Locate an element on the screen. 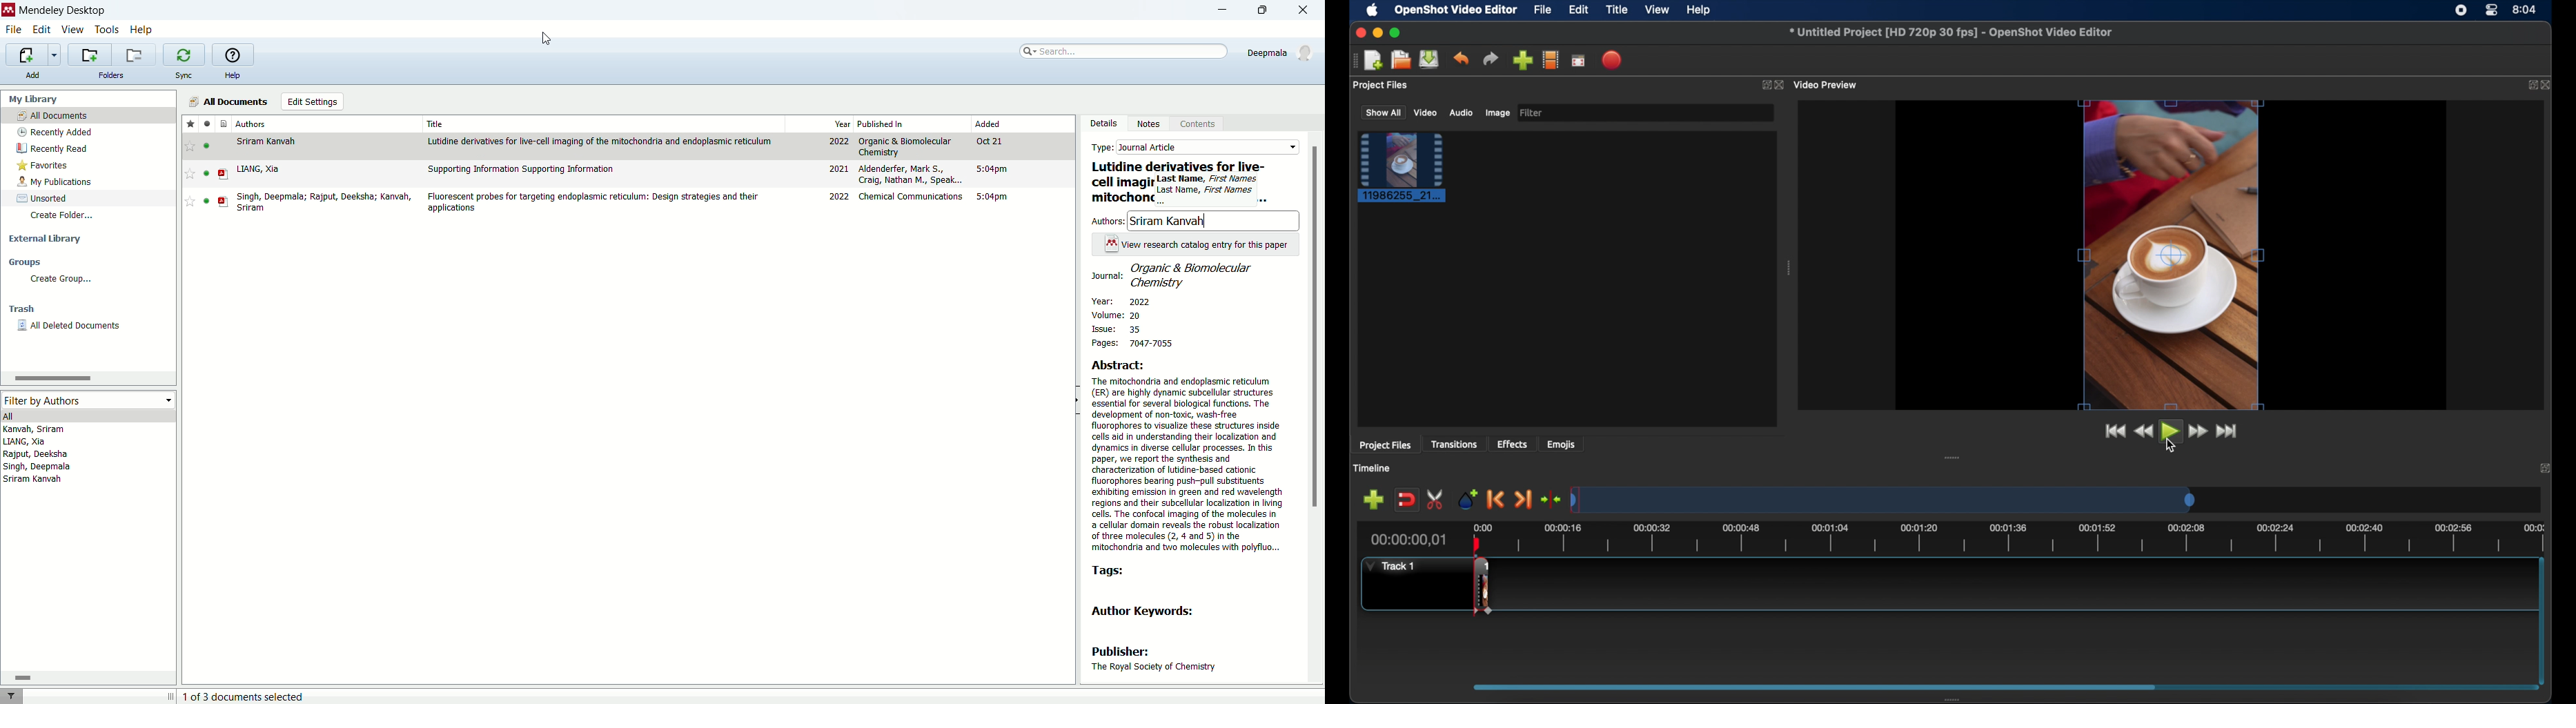  scroll bar is located at coordinates (1316, 408).